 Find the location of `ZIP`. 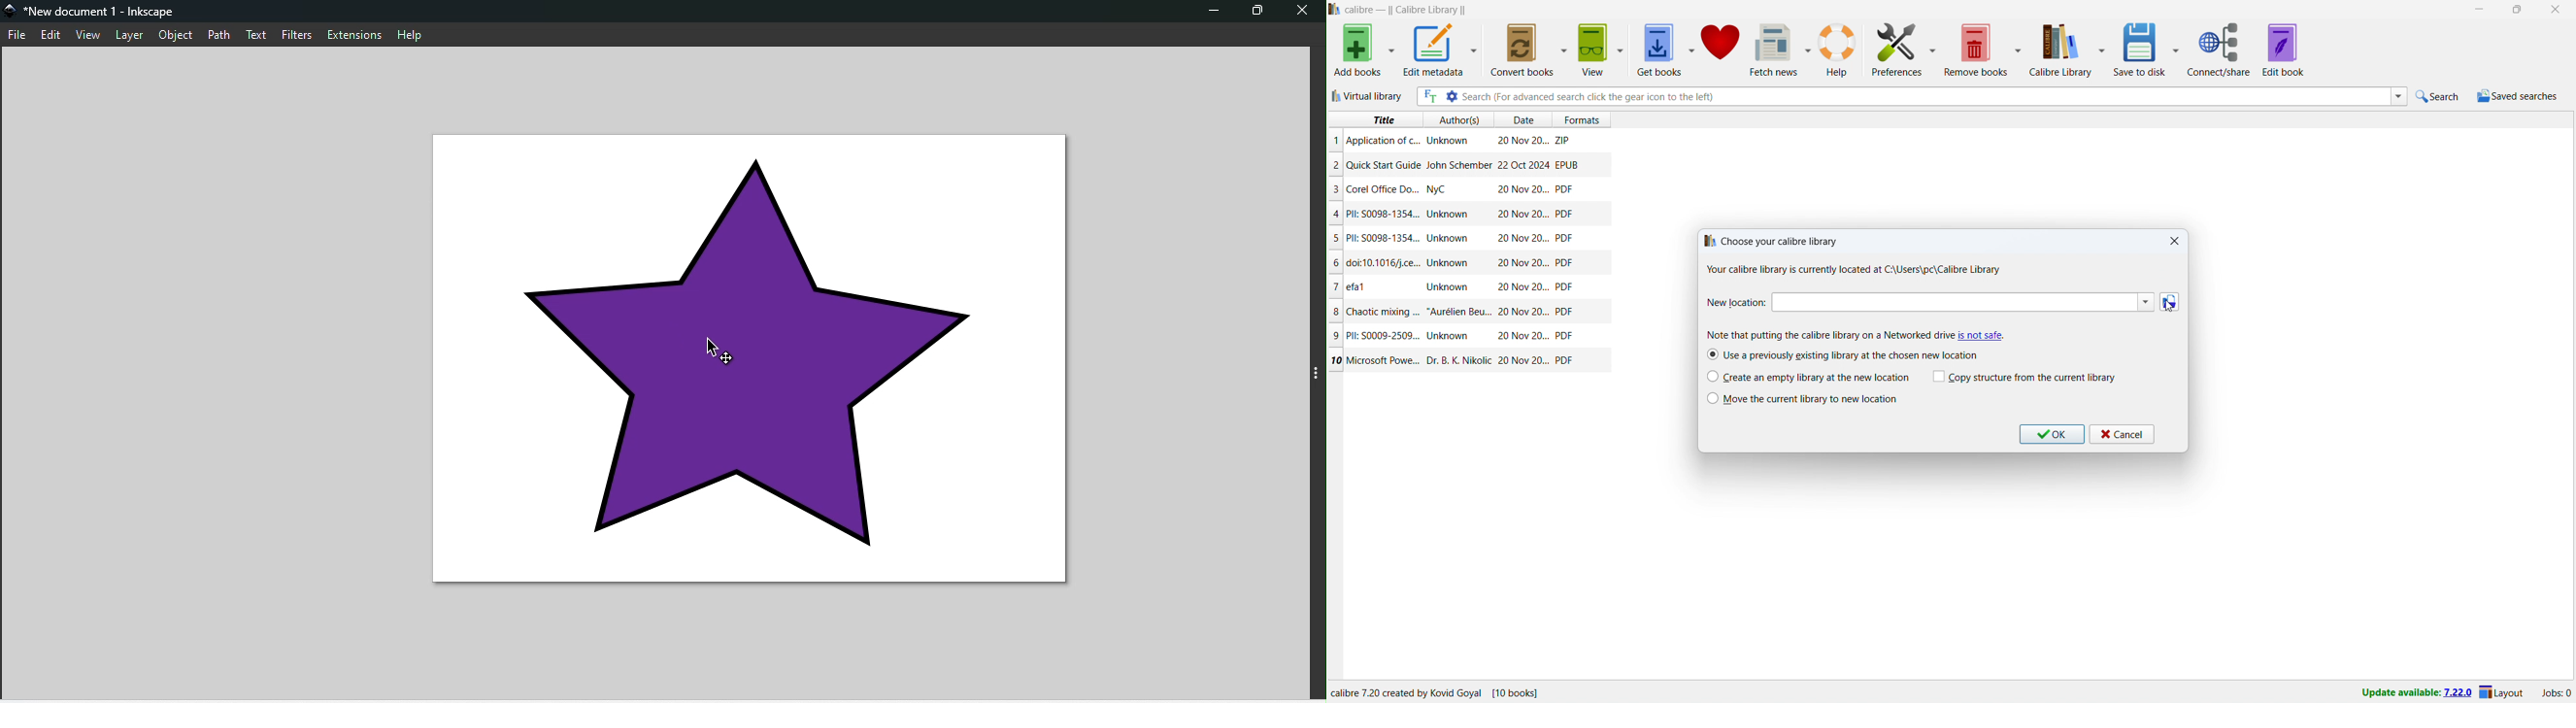

ZIP is located at coordinates (1563, 138).